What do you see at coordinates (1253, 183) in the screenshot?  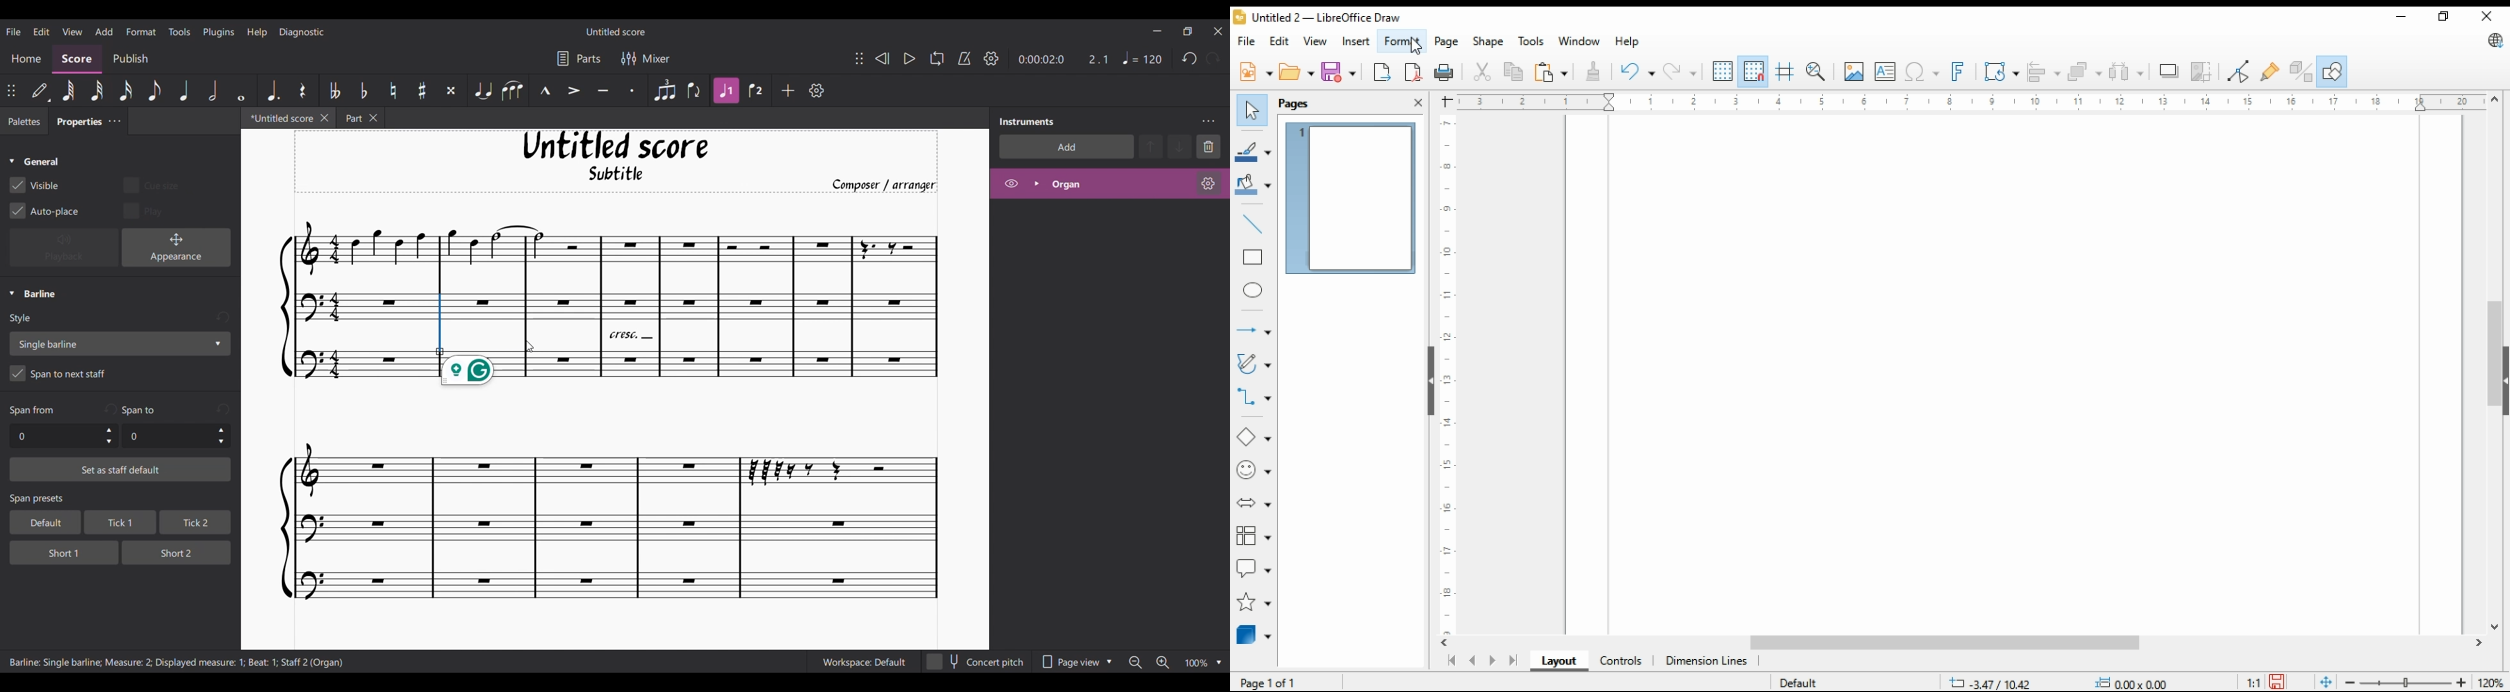 I see `fill color` at bounding box center [1253, 183].